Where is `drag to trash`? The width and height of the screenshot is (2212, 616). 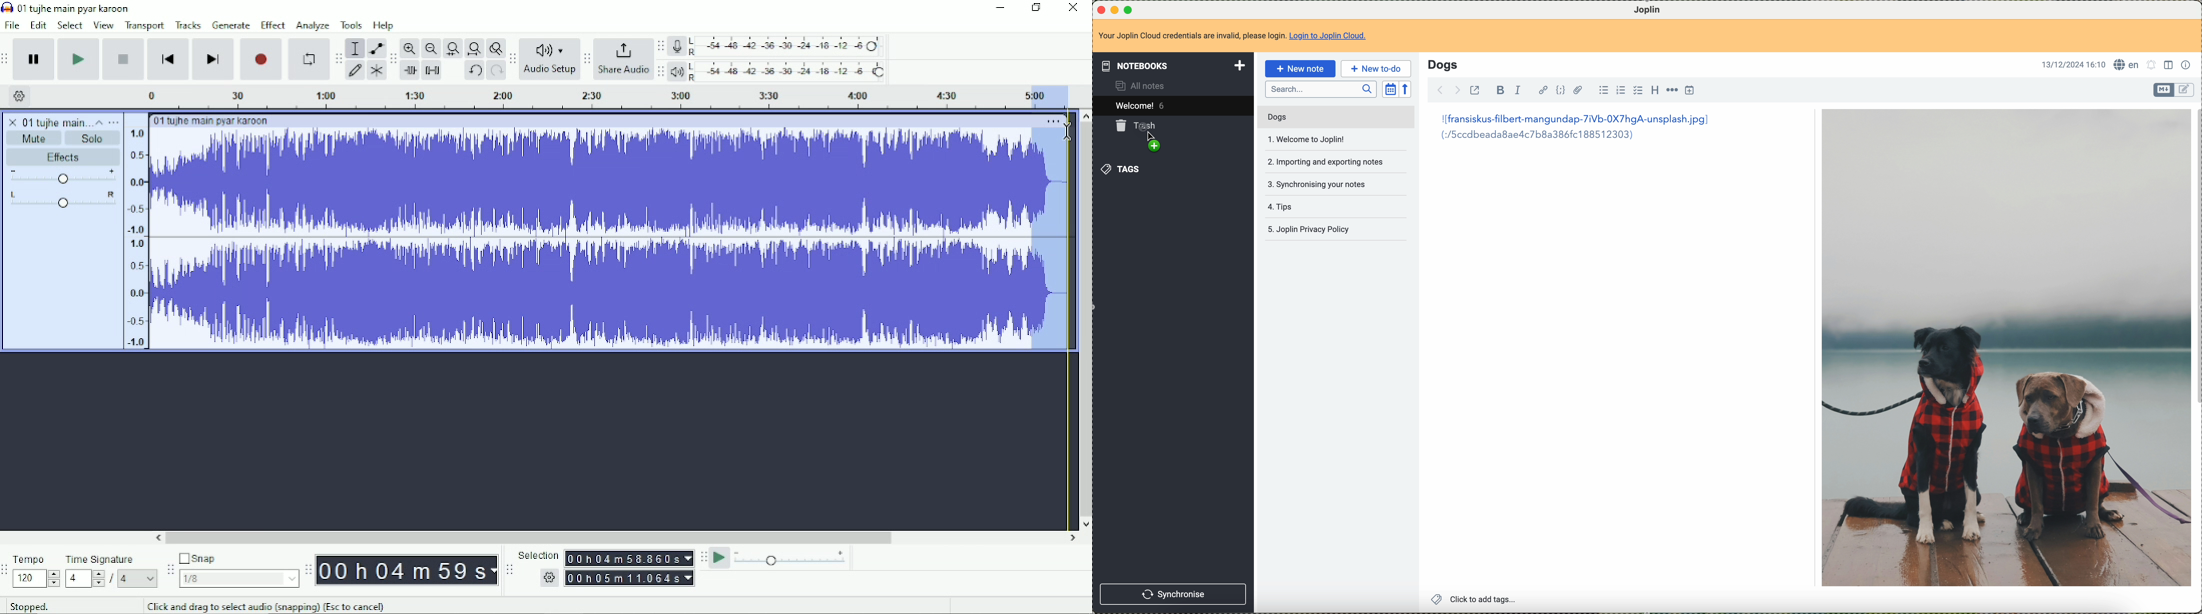
drag to trash is located at coordinates (1142, 137).